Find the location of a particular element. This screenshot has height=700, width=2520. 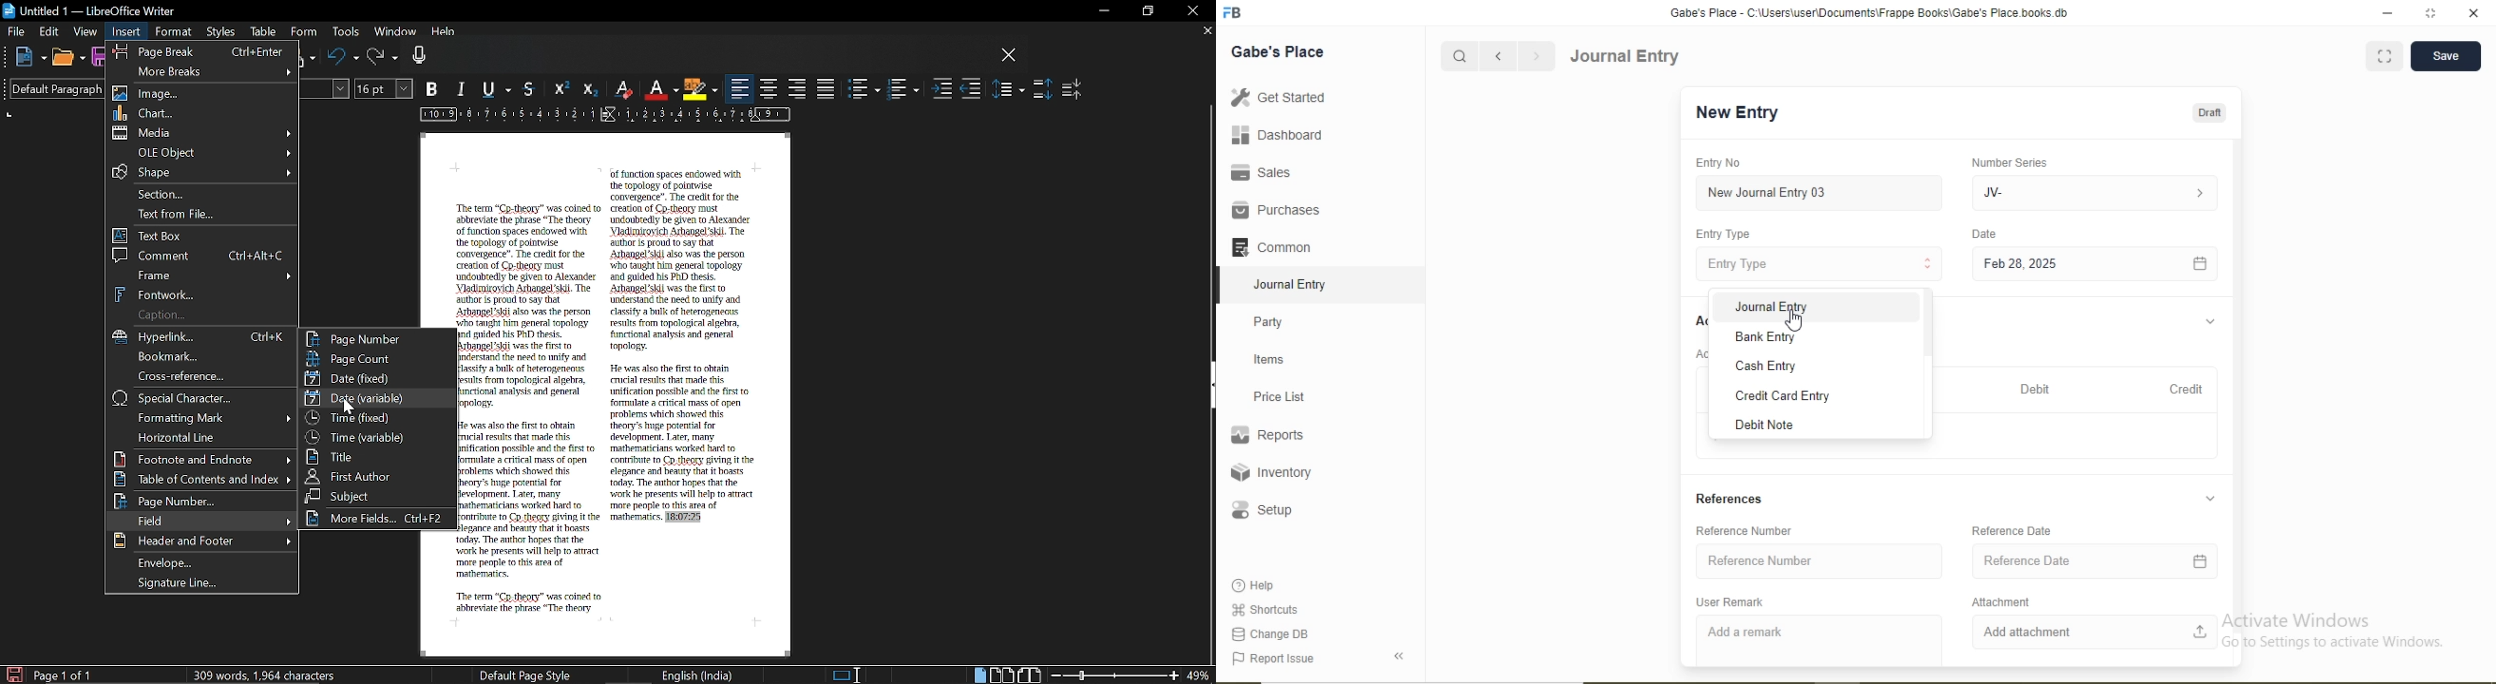

Cursor is located at coordinates (1795, 322).